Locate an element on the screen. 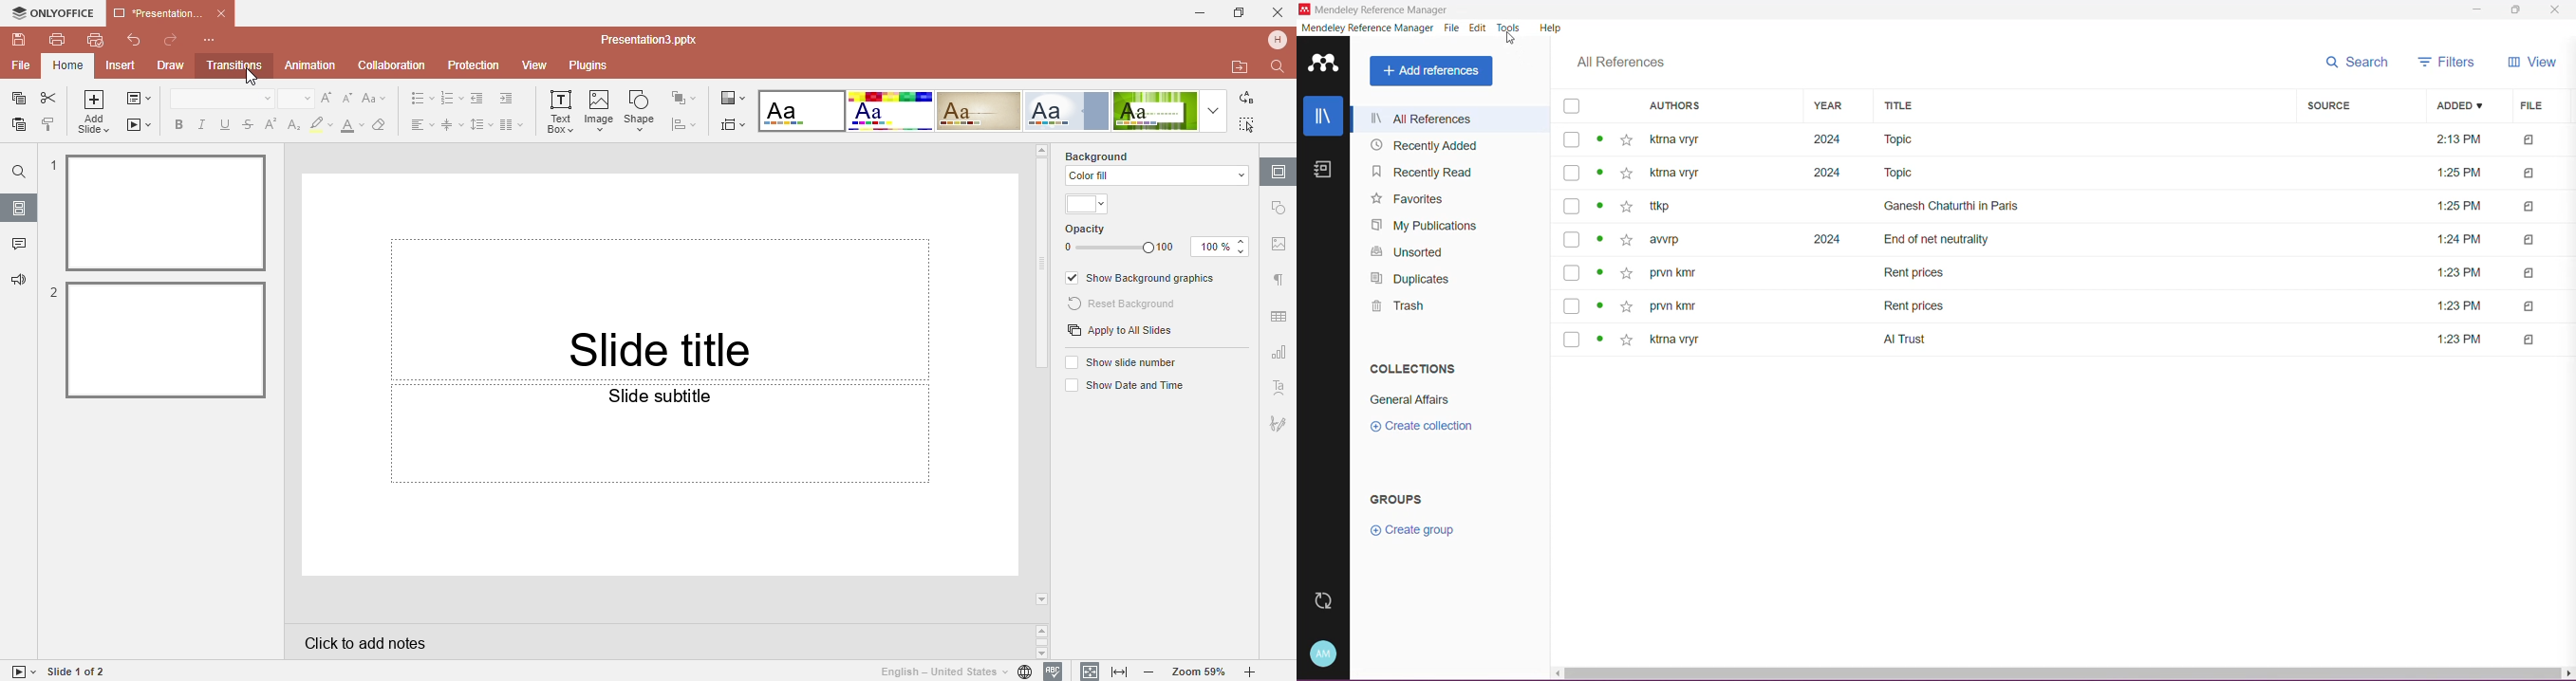 The height and width of the screenshot is (700, 2576). Tools is located at coordinates (1509, 27).